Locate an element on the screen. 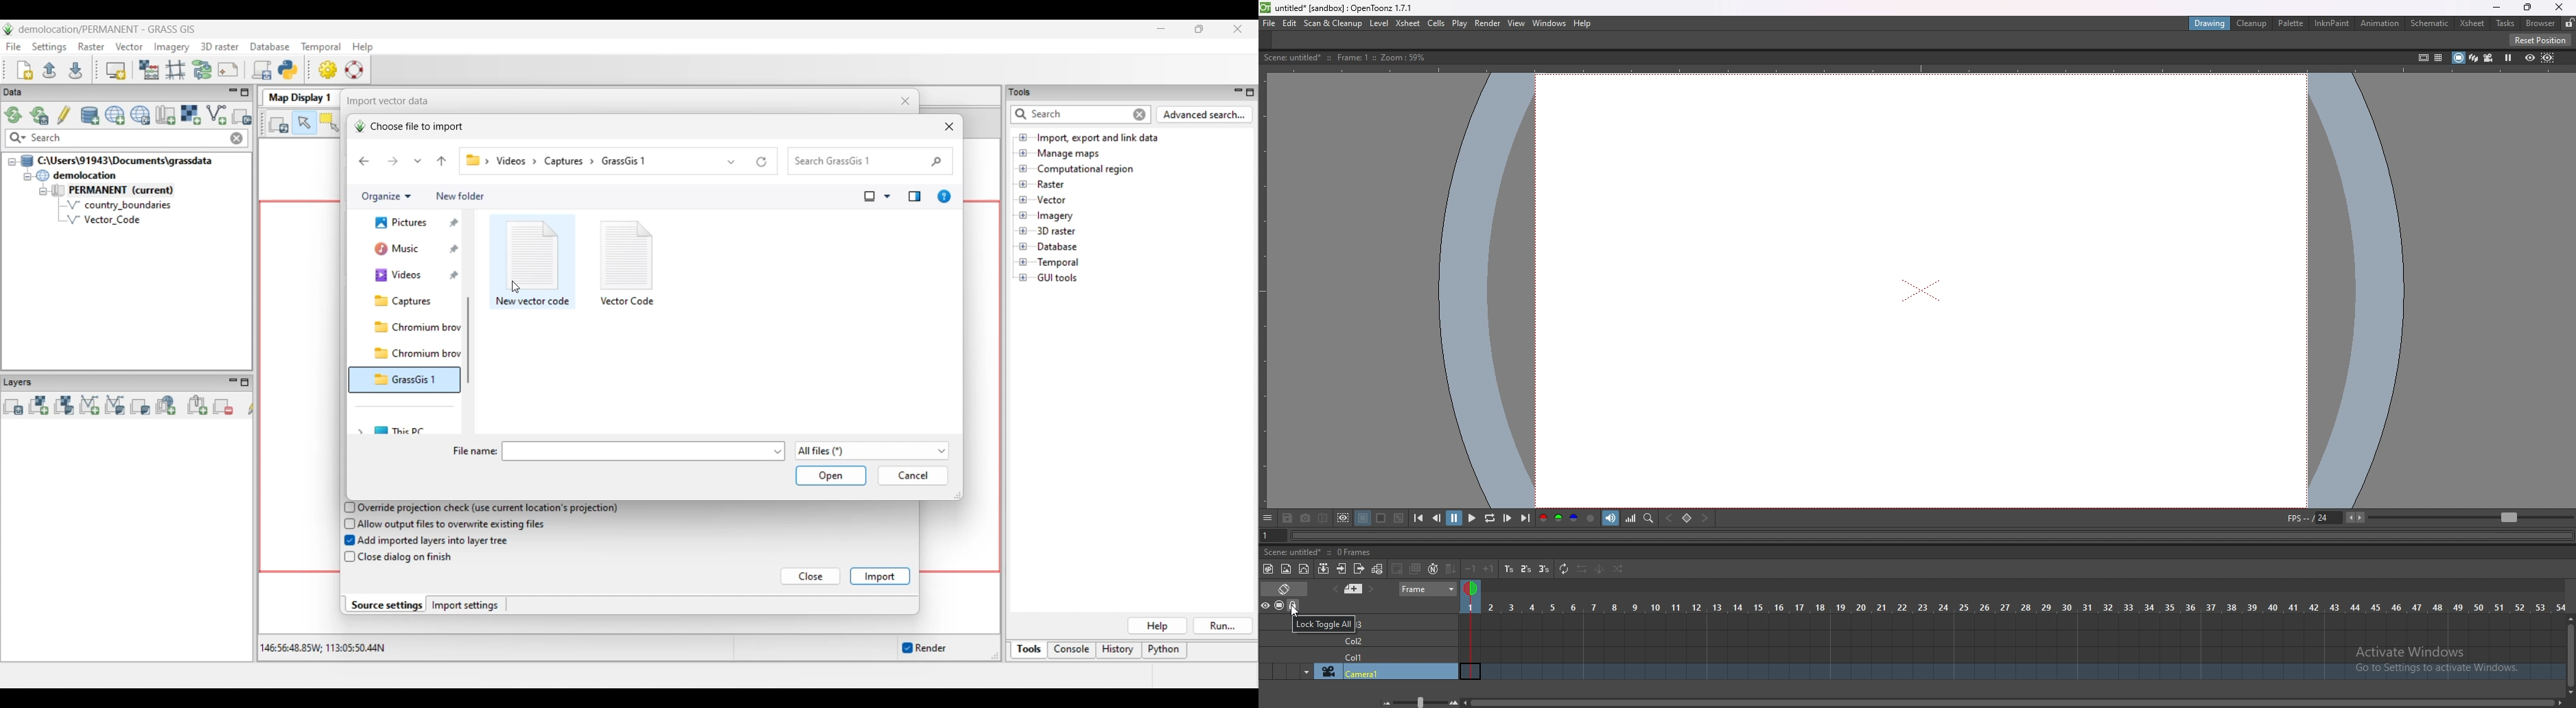 Image resolution: width=2576 pixels, height=728 pixels. checkered background is located at coordinates (1398, 518).